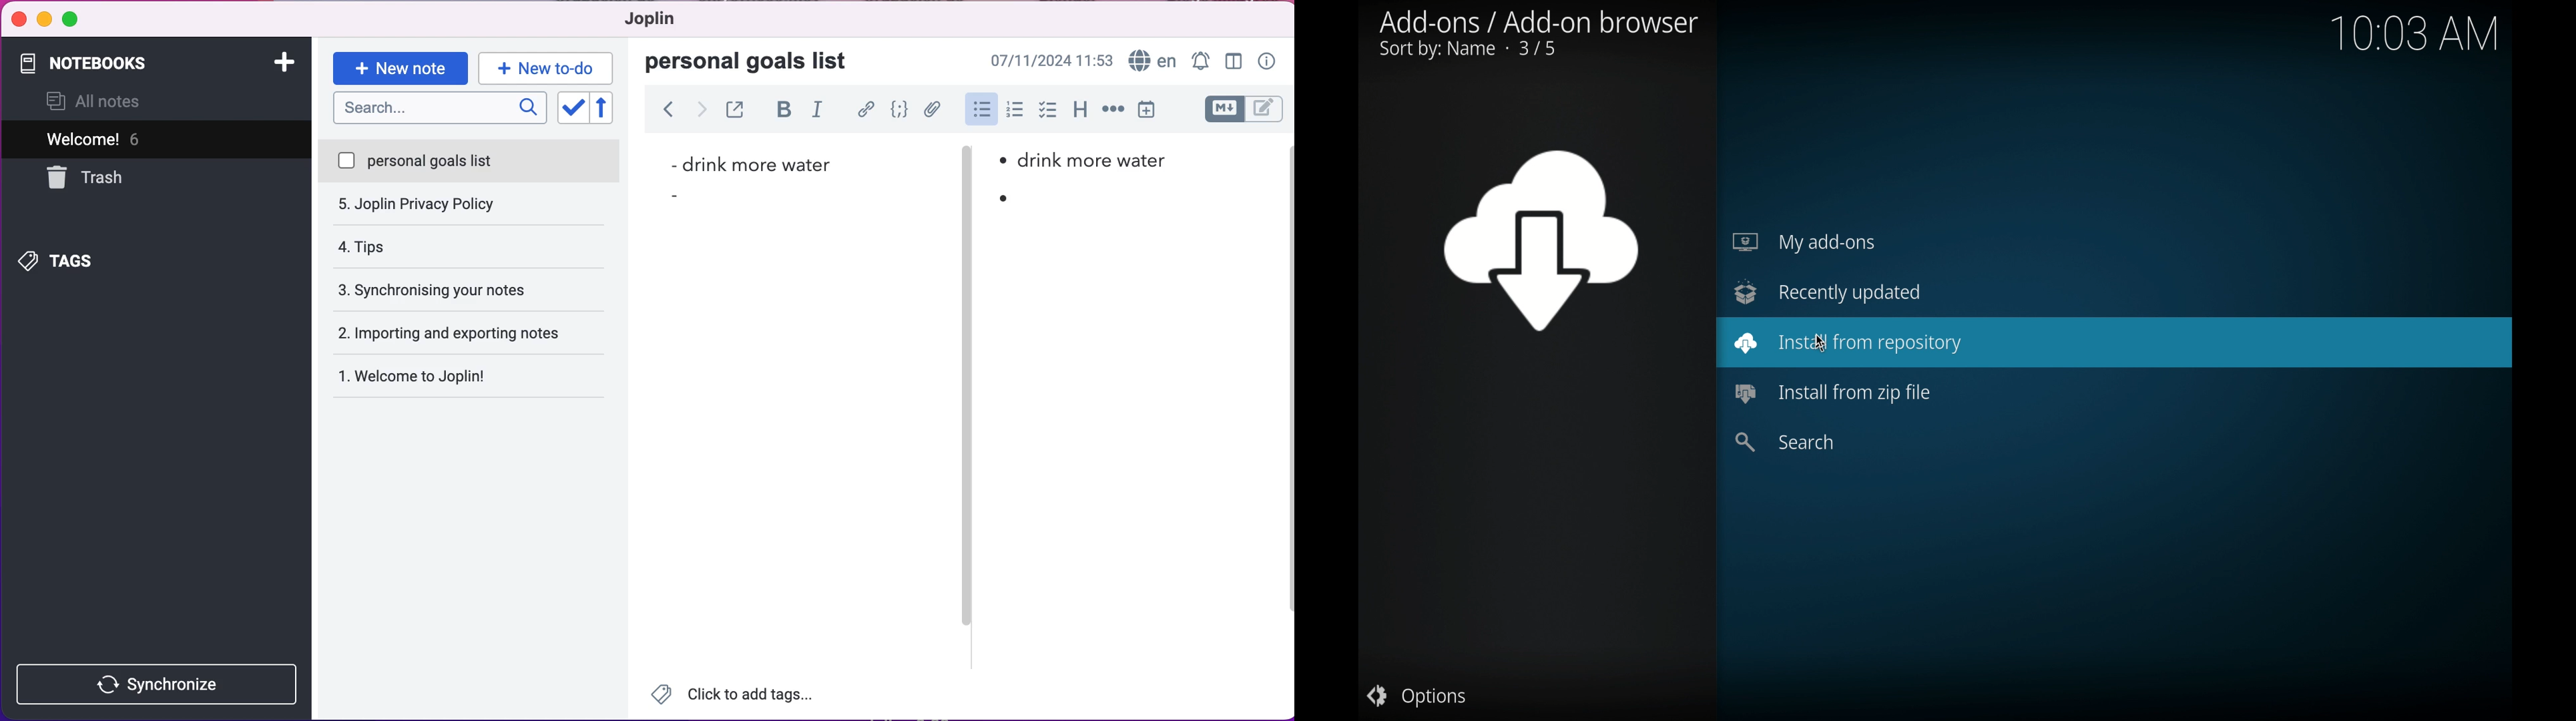 This screenshot has height=728, width=2576. What do you see at coordinates (2114, 343) in the screenshot?
I see `install from repository` at bounding box center [2114, 343].